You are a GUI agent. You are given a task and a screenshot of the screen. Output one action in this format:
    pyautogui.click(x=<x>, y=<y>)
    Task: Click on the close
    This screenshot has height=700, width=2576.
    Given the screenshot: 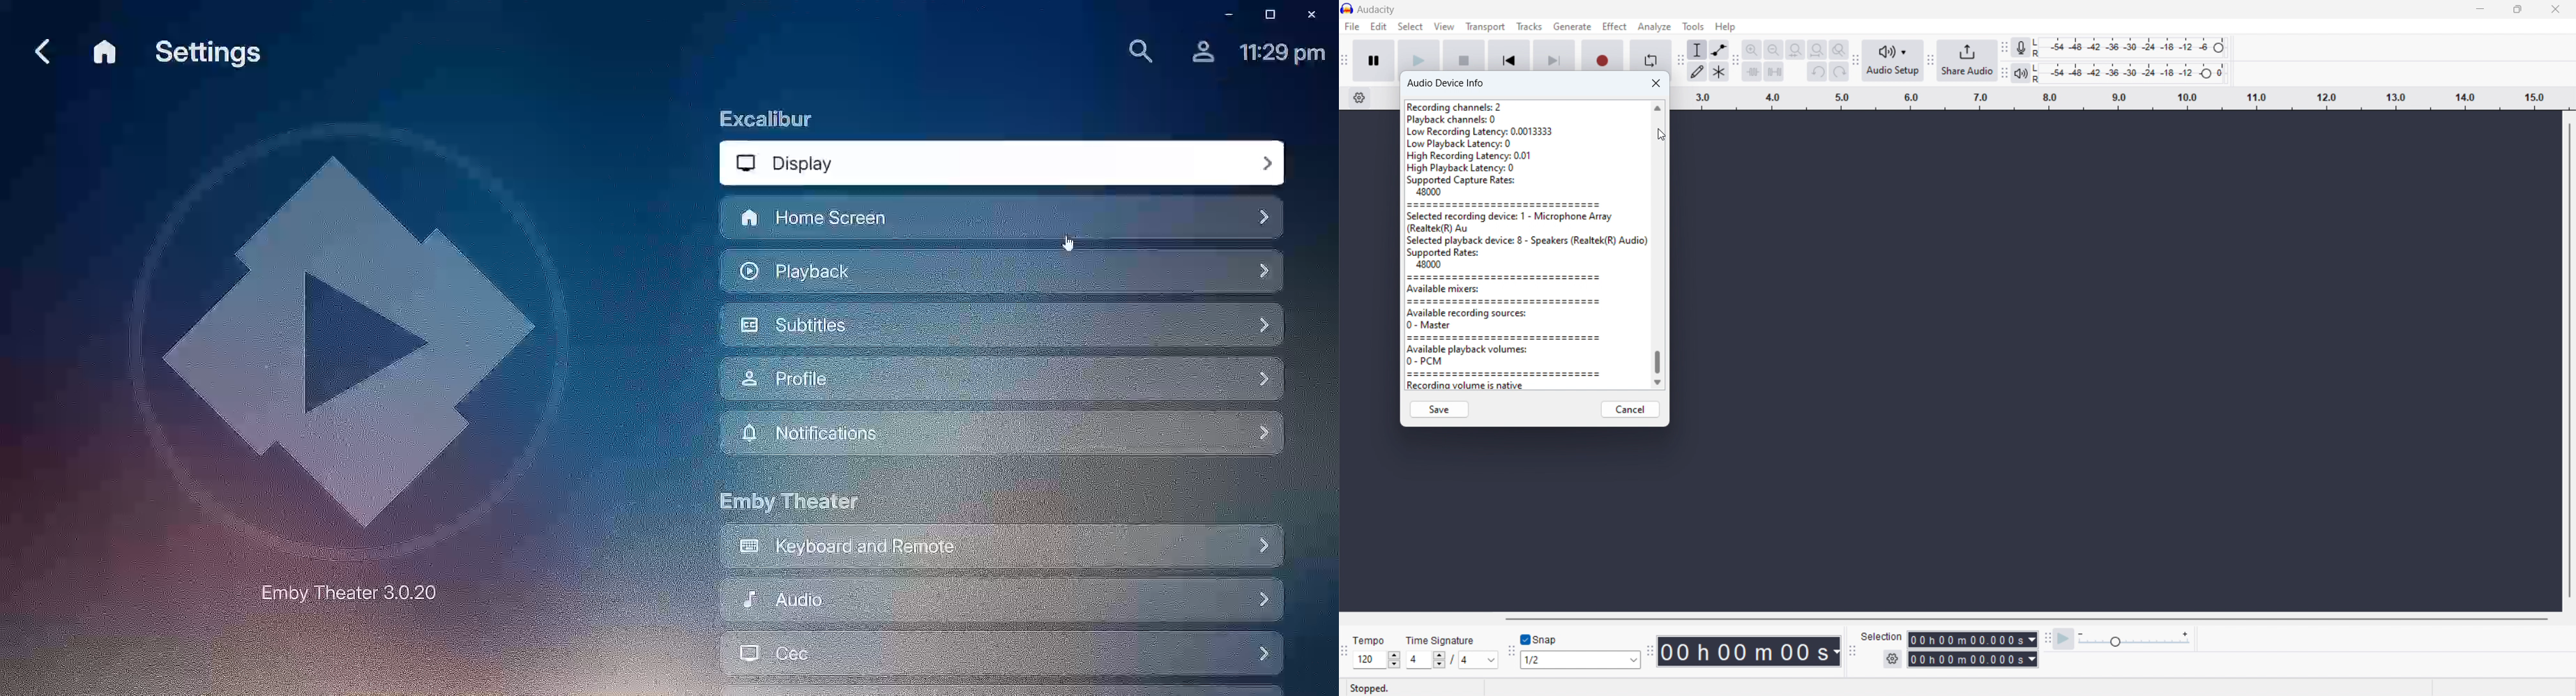 What is the action you would take?
    pyautogui.click(x=1656, y=84)
    